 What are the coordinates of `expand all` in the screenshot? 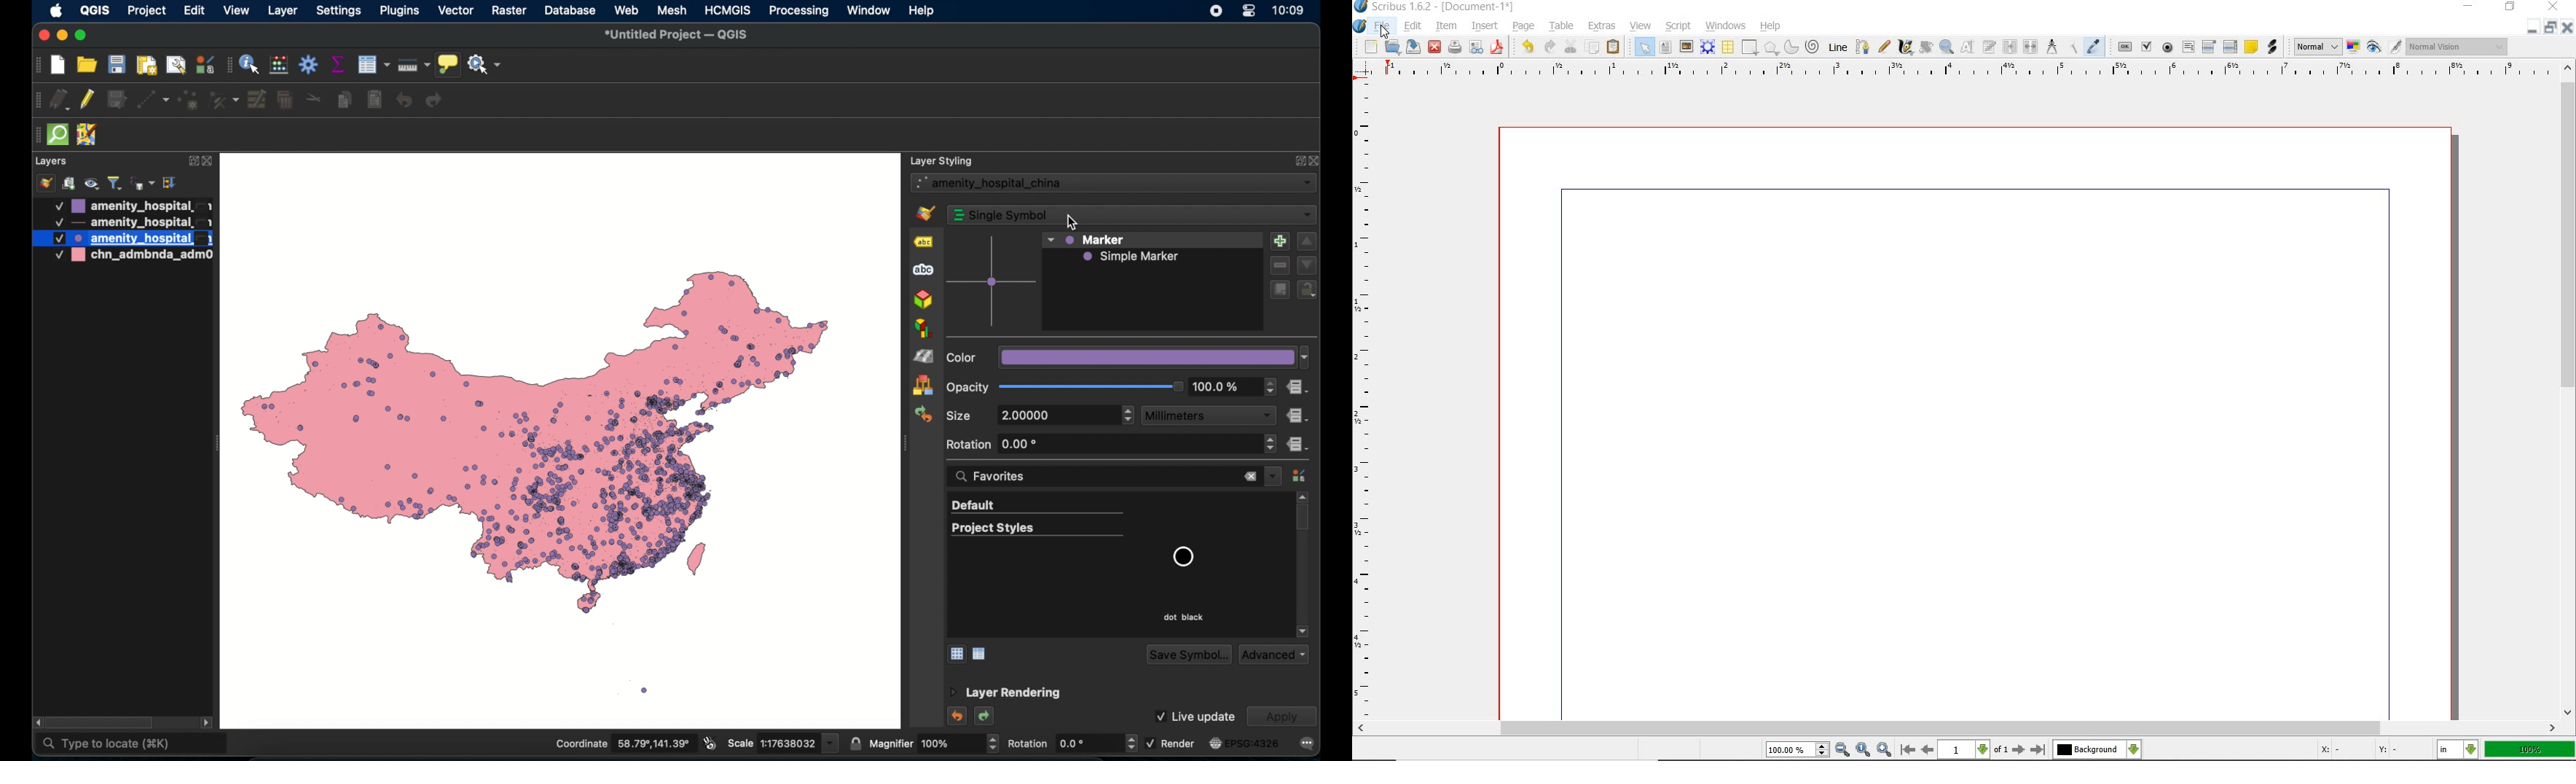 It's located at (171, 183).